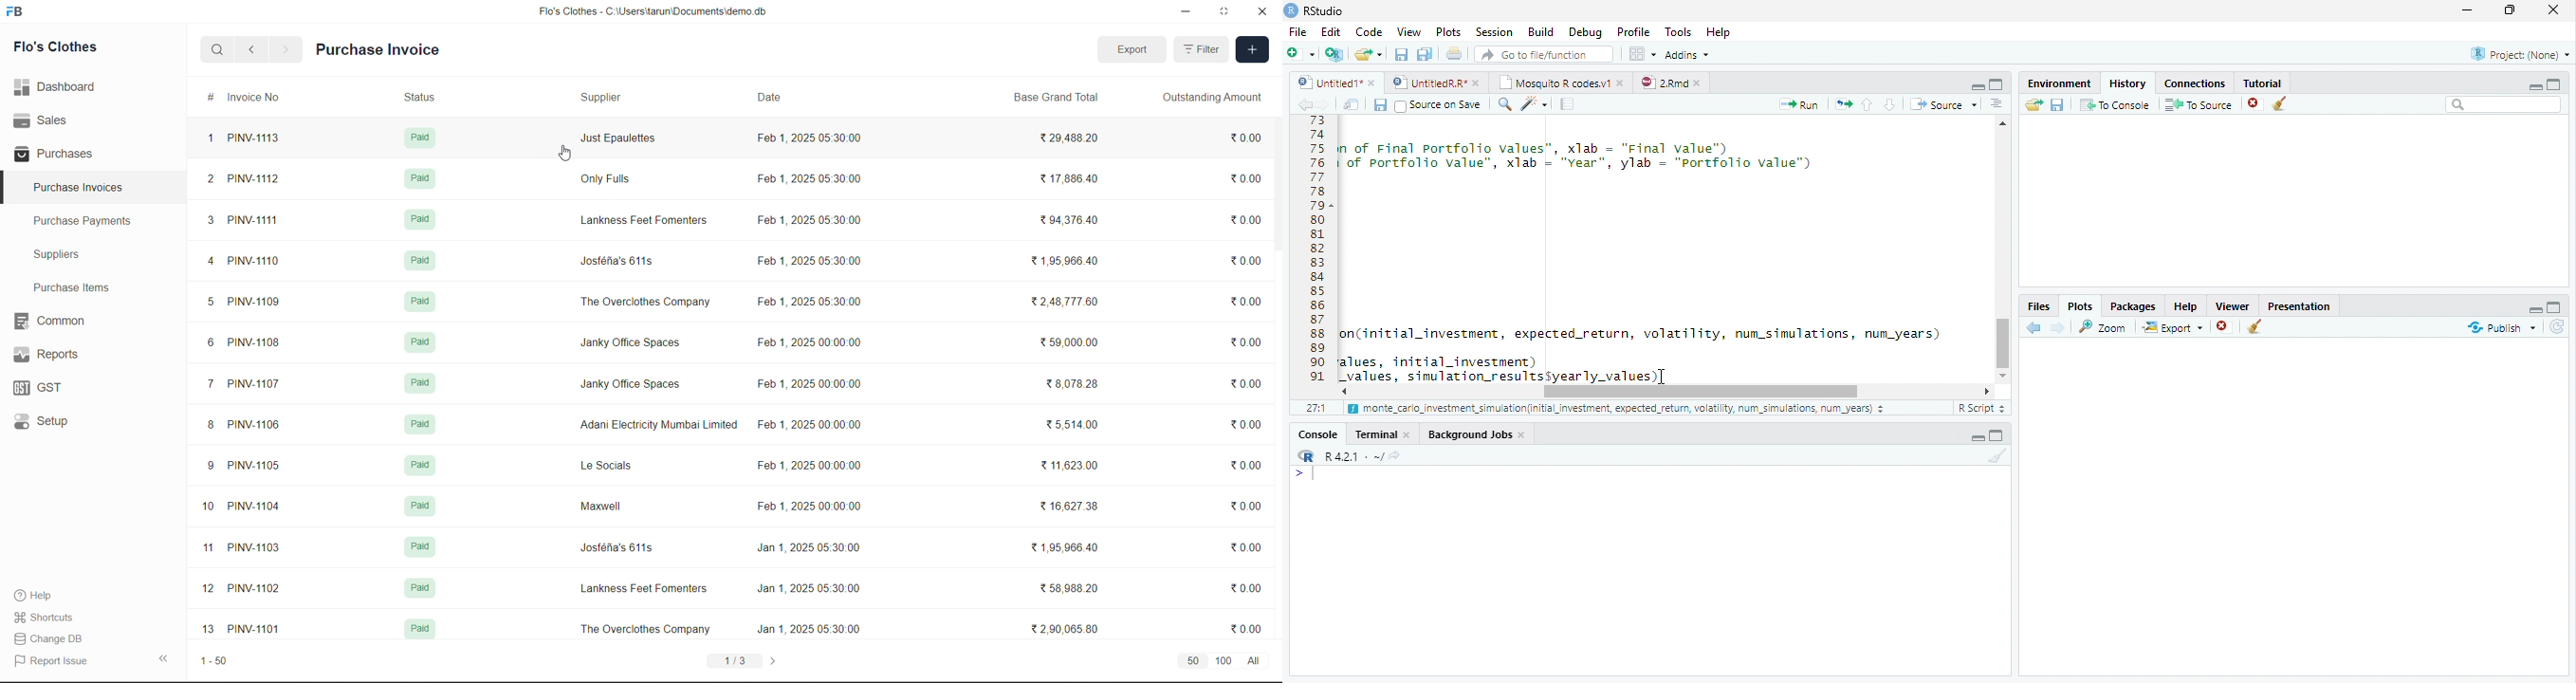 The image size is (2576, 700). I want to click on Supplier, so click(603, 98).